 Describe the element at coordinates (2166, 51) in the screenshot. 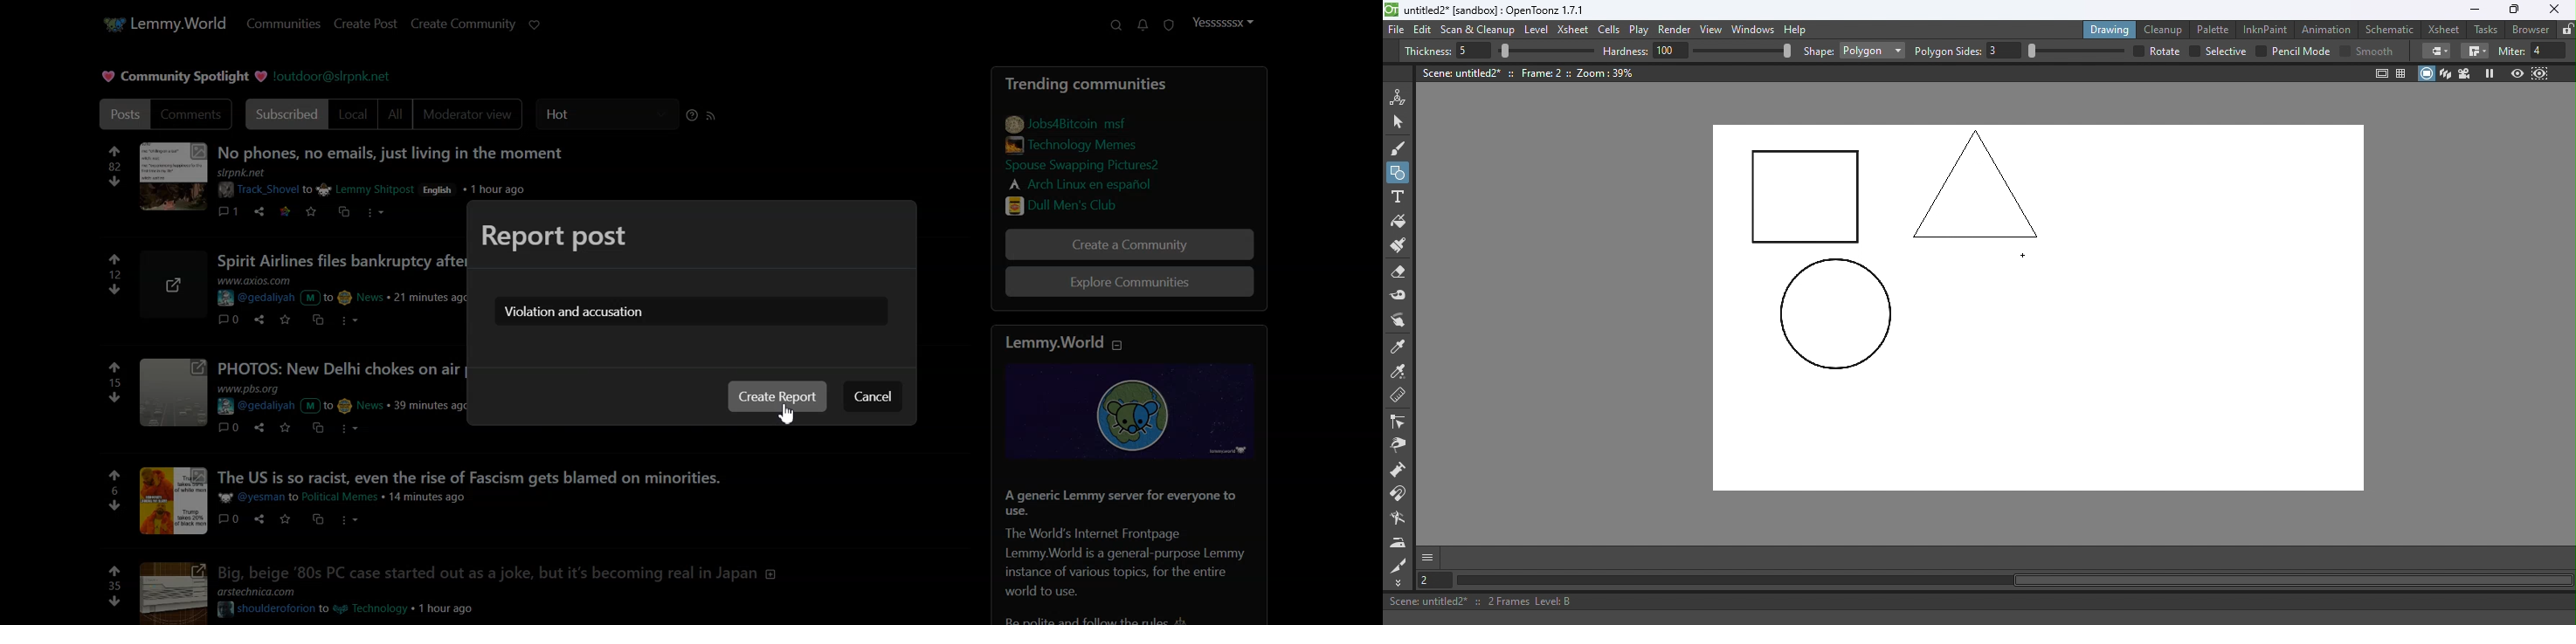

I see `over all` at that location.